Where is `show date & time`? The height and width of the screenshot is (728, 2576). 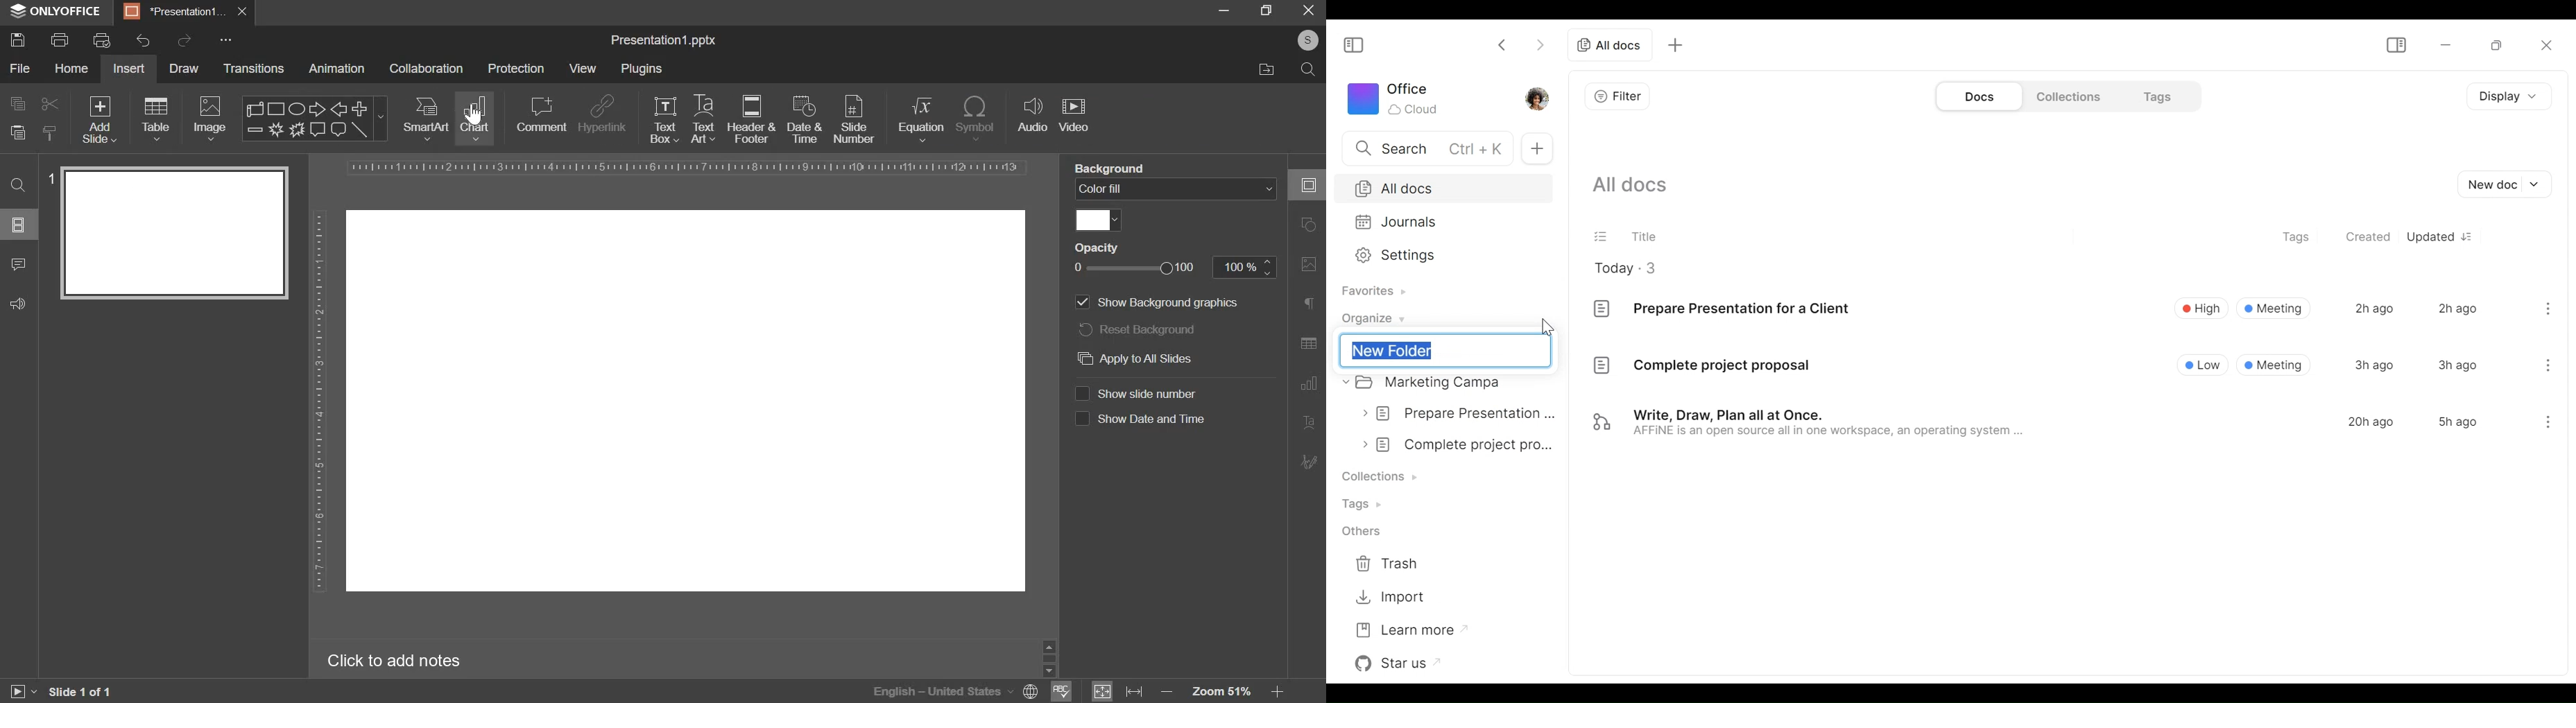 show date & time is located at coordinates (1152, 419).